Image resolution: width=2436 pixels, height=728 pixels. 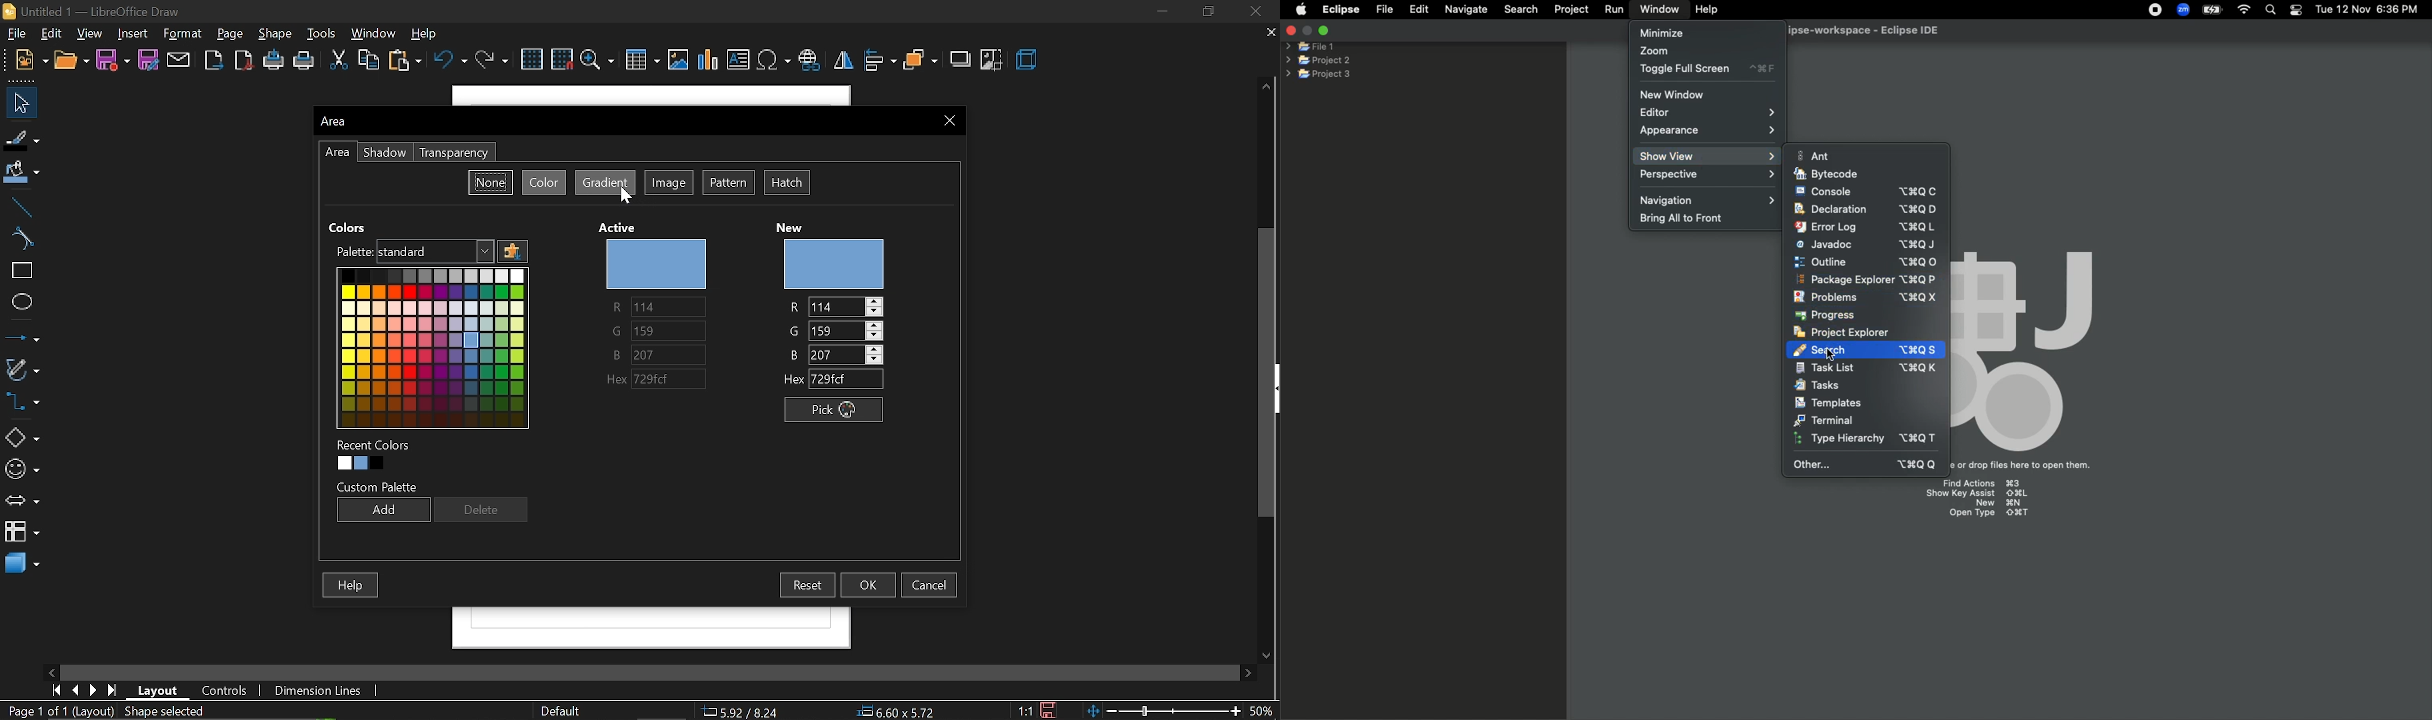 What do you see at coordinates (225, 689) in the screenshot?
I see `controls` at bounding box center [225, 689].